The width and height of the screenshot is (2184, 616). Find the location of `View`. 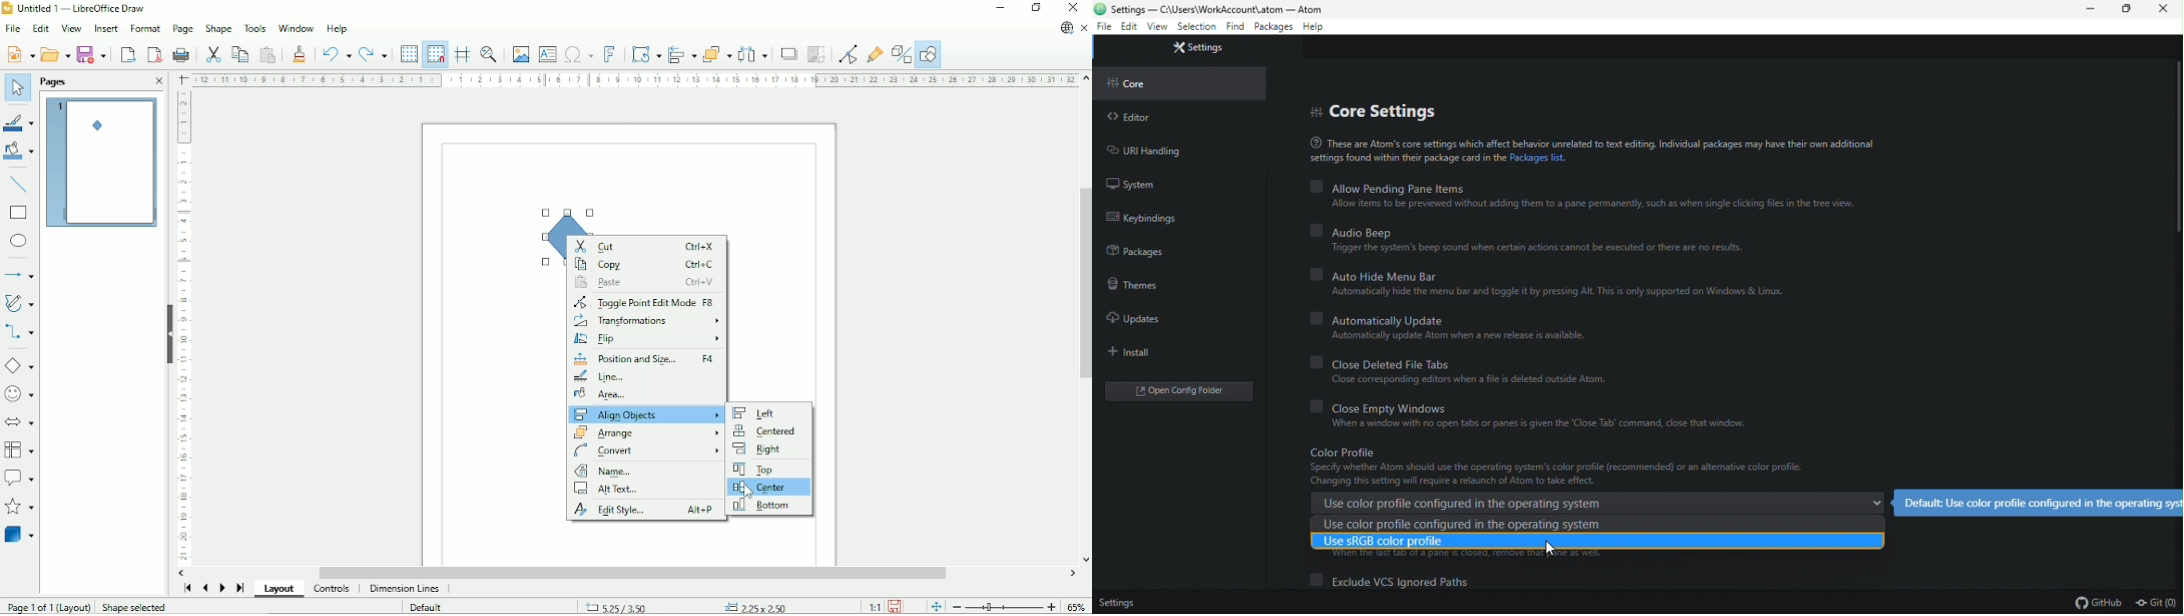

View is located at coordinates (73, 28).